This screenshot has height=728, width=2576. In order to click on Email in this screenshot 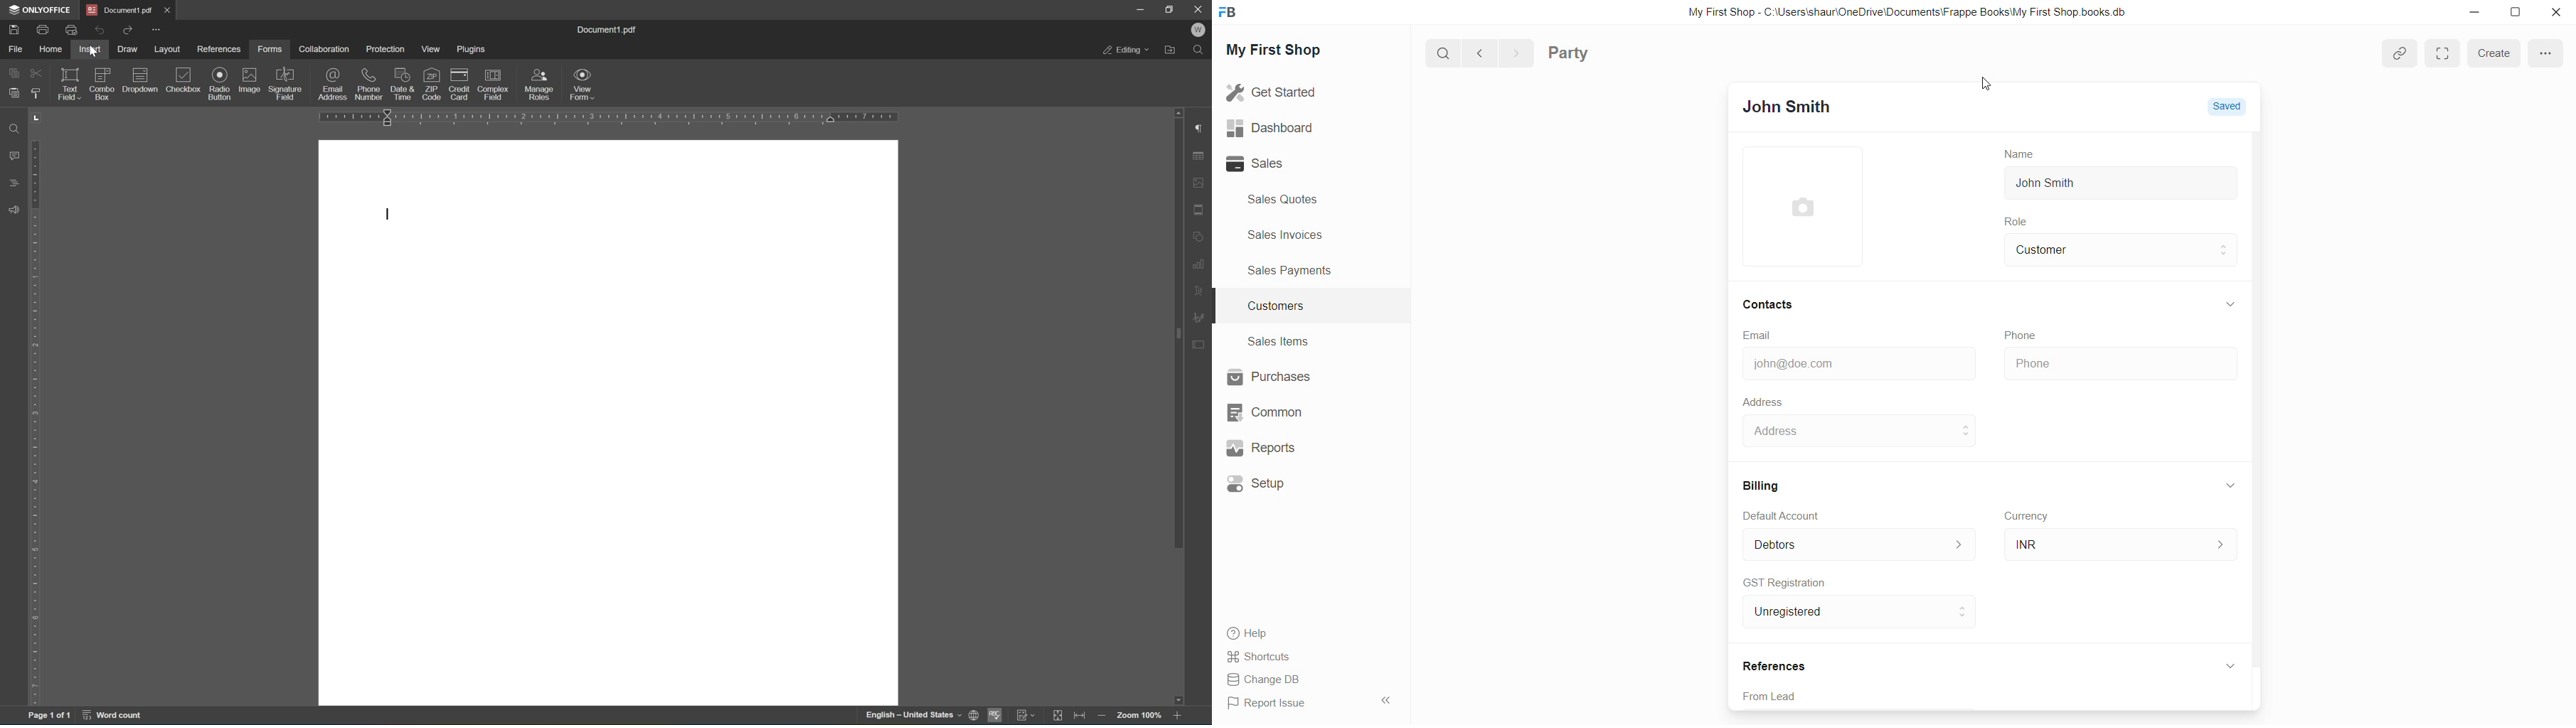, I will do `click(1760, 335)`.